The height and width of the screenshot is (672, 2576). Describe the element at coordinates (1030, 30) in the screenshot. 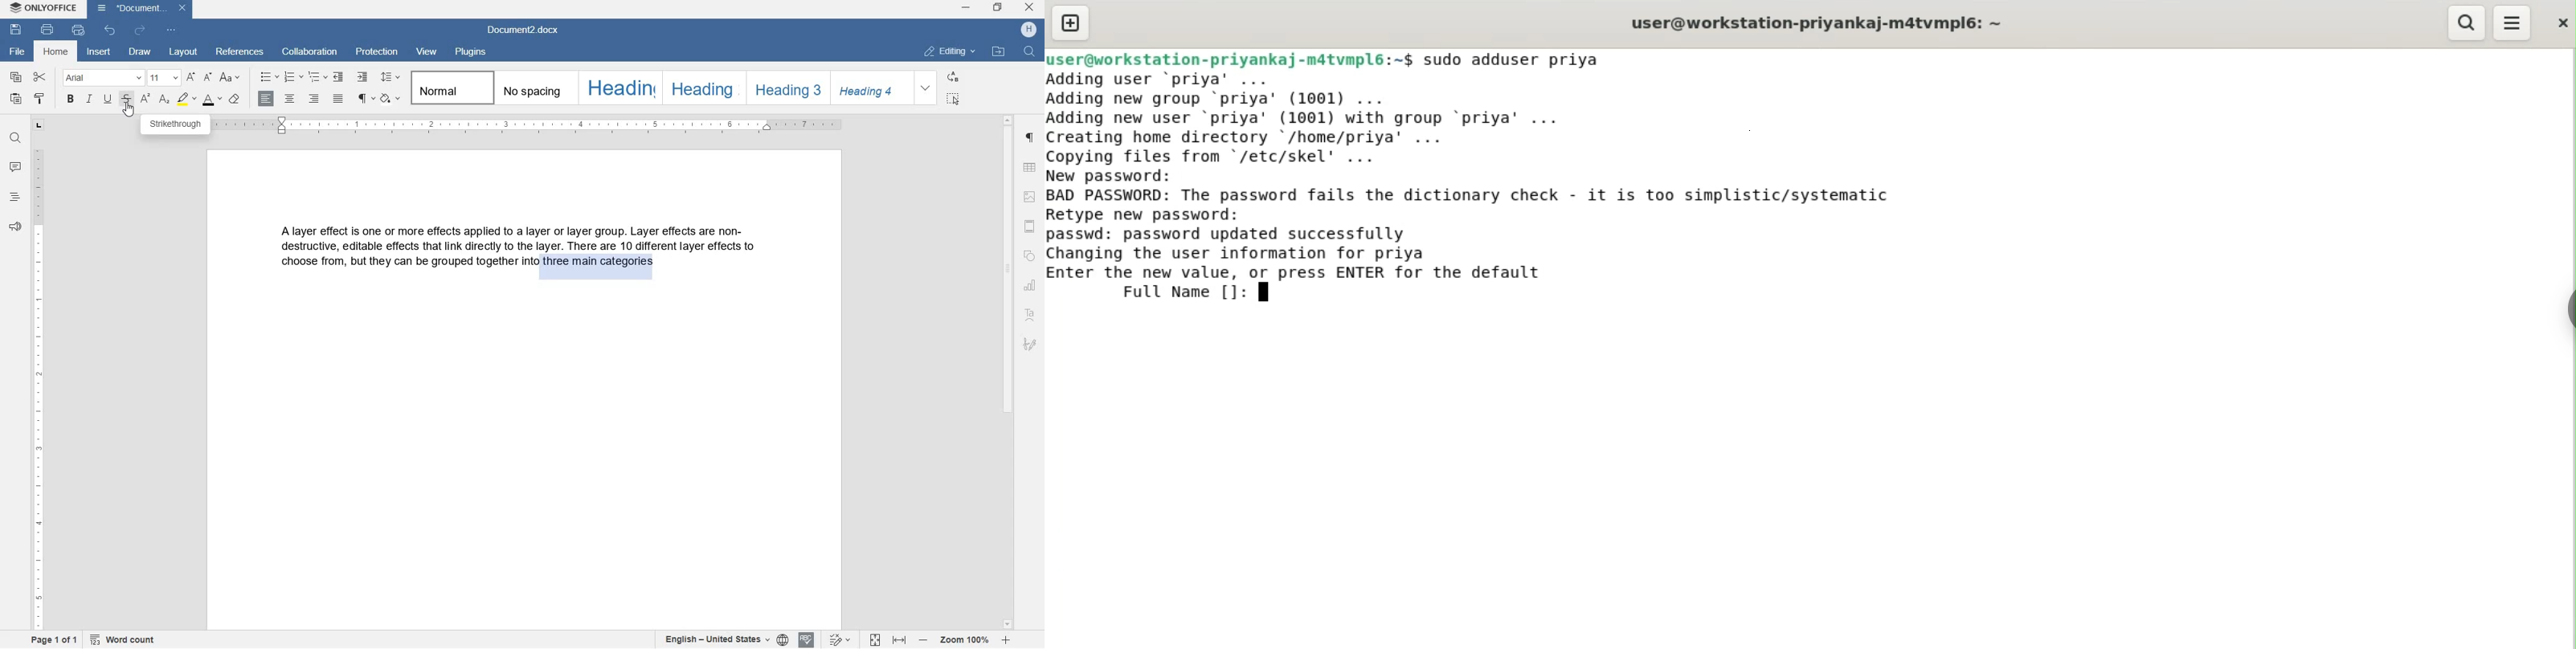

I see `hp` at that location.